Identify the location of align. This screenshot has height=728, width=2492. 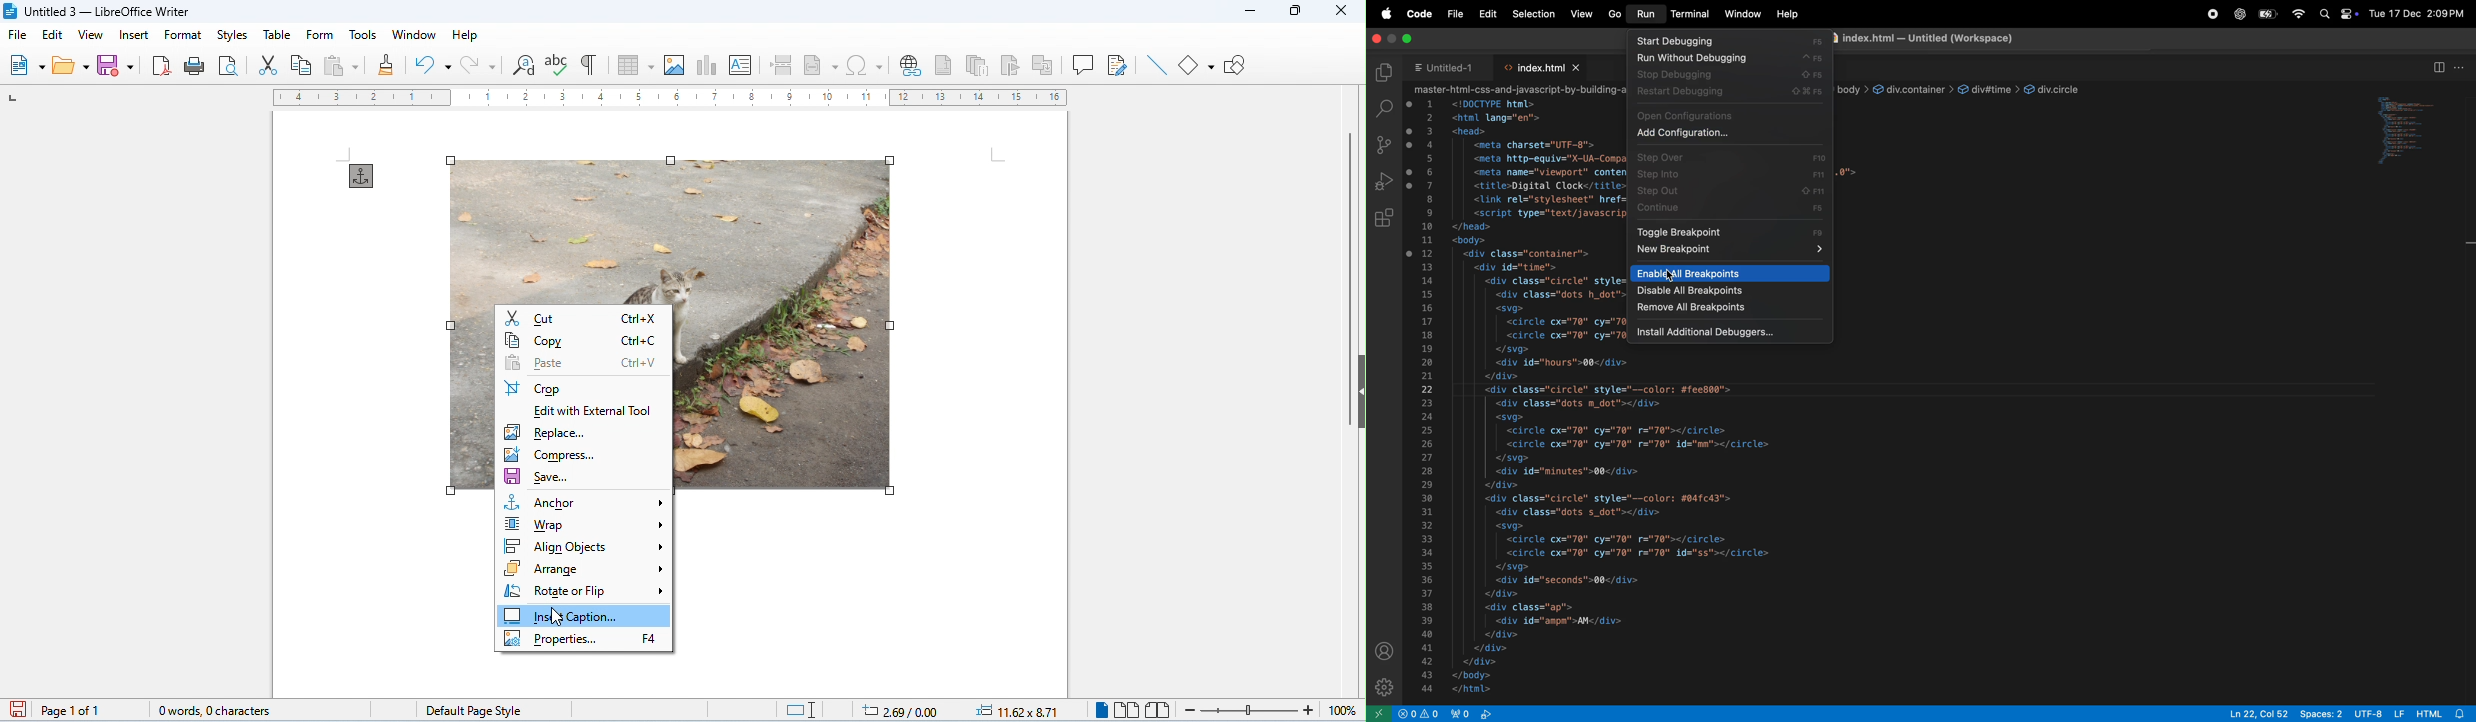
(588, 546).